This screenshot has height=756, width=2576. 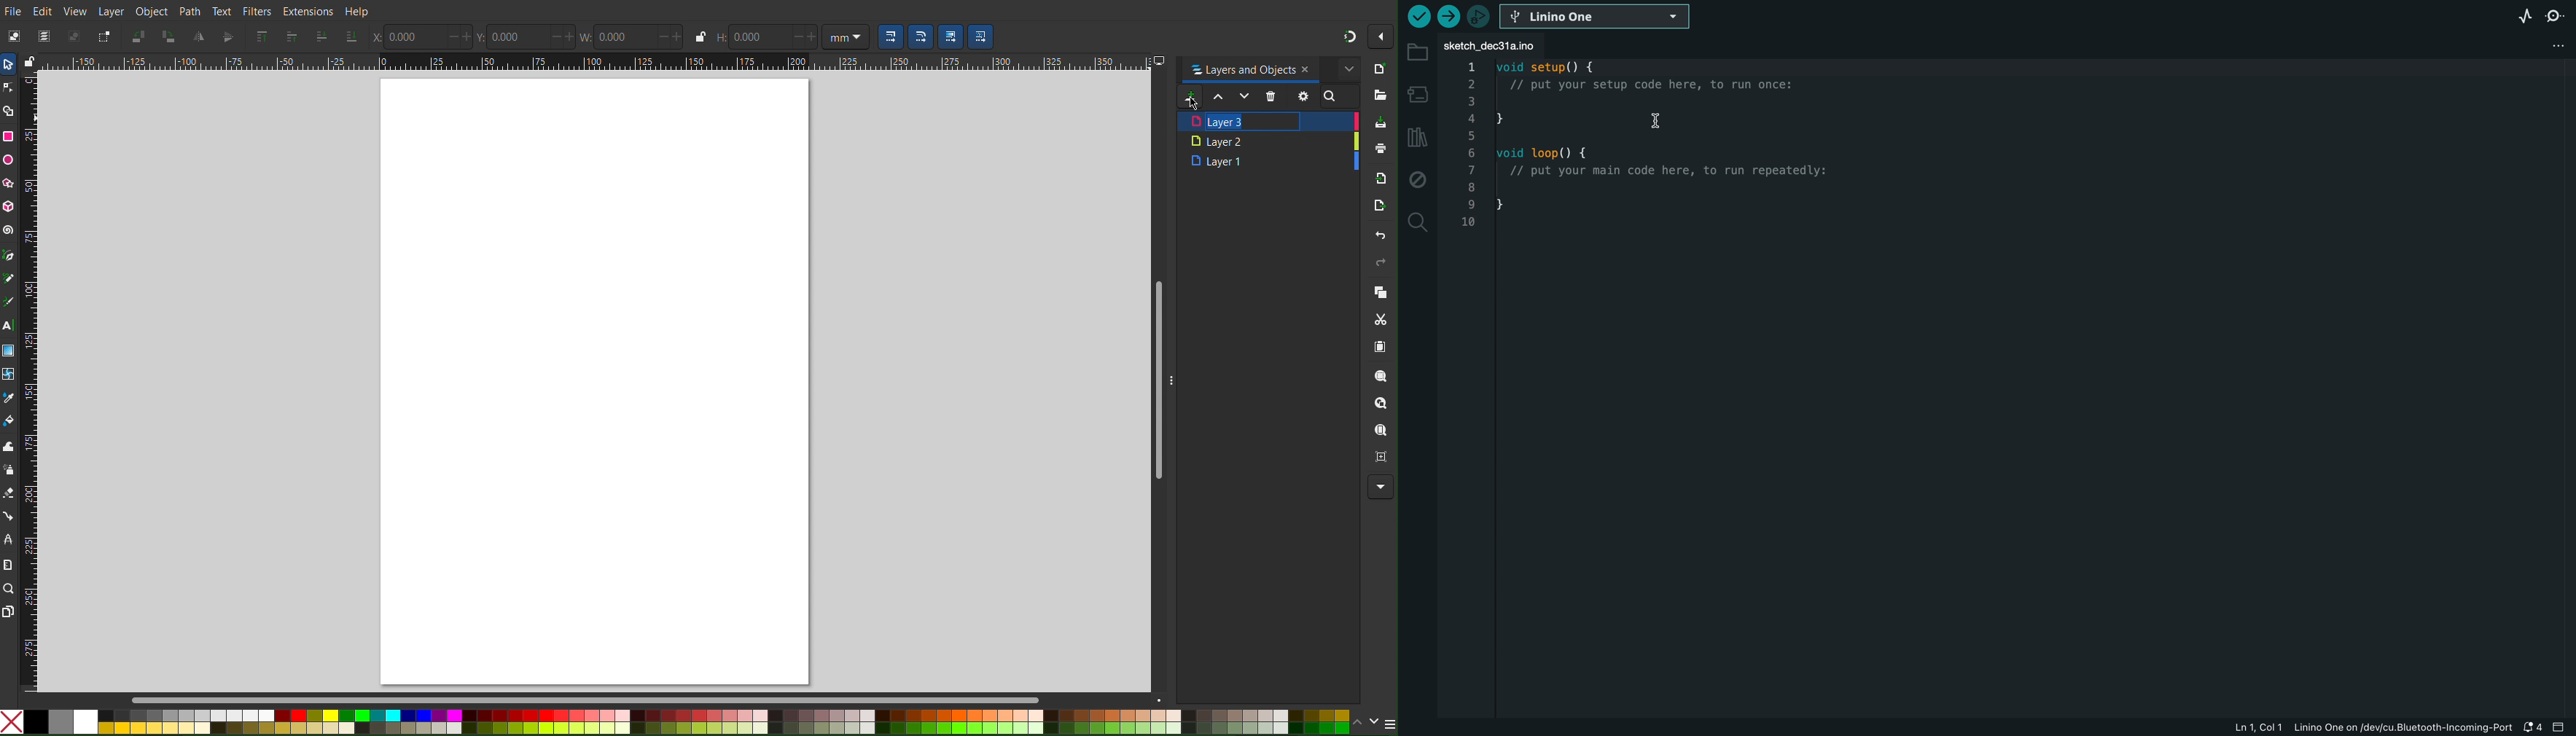 What do you see at coordinates (263, 36) in the screenshot?
I see `Send selection to top` at bounding box center [263, 36].